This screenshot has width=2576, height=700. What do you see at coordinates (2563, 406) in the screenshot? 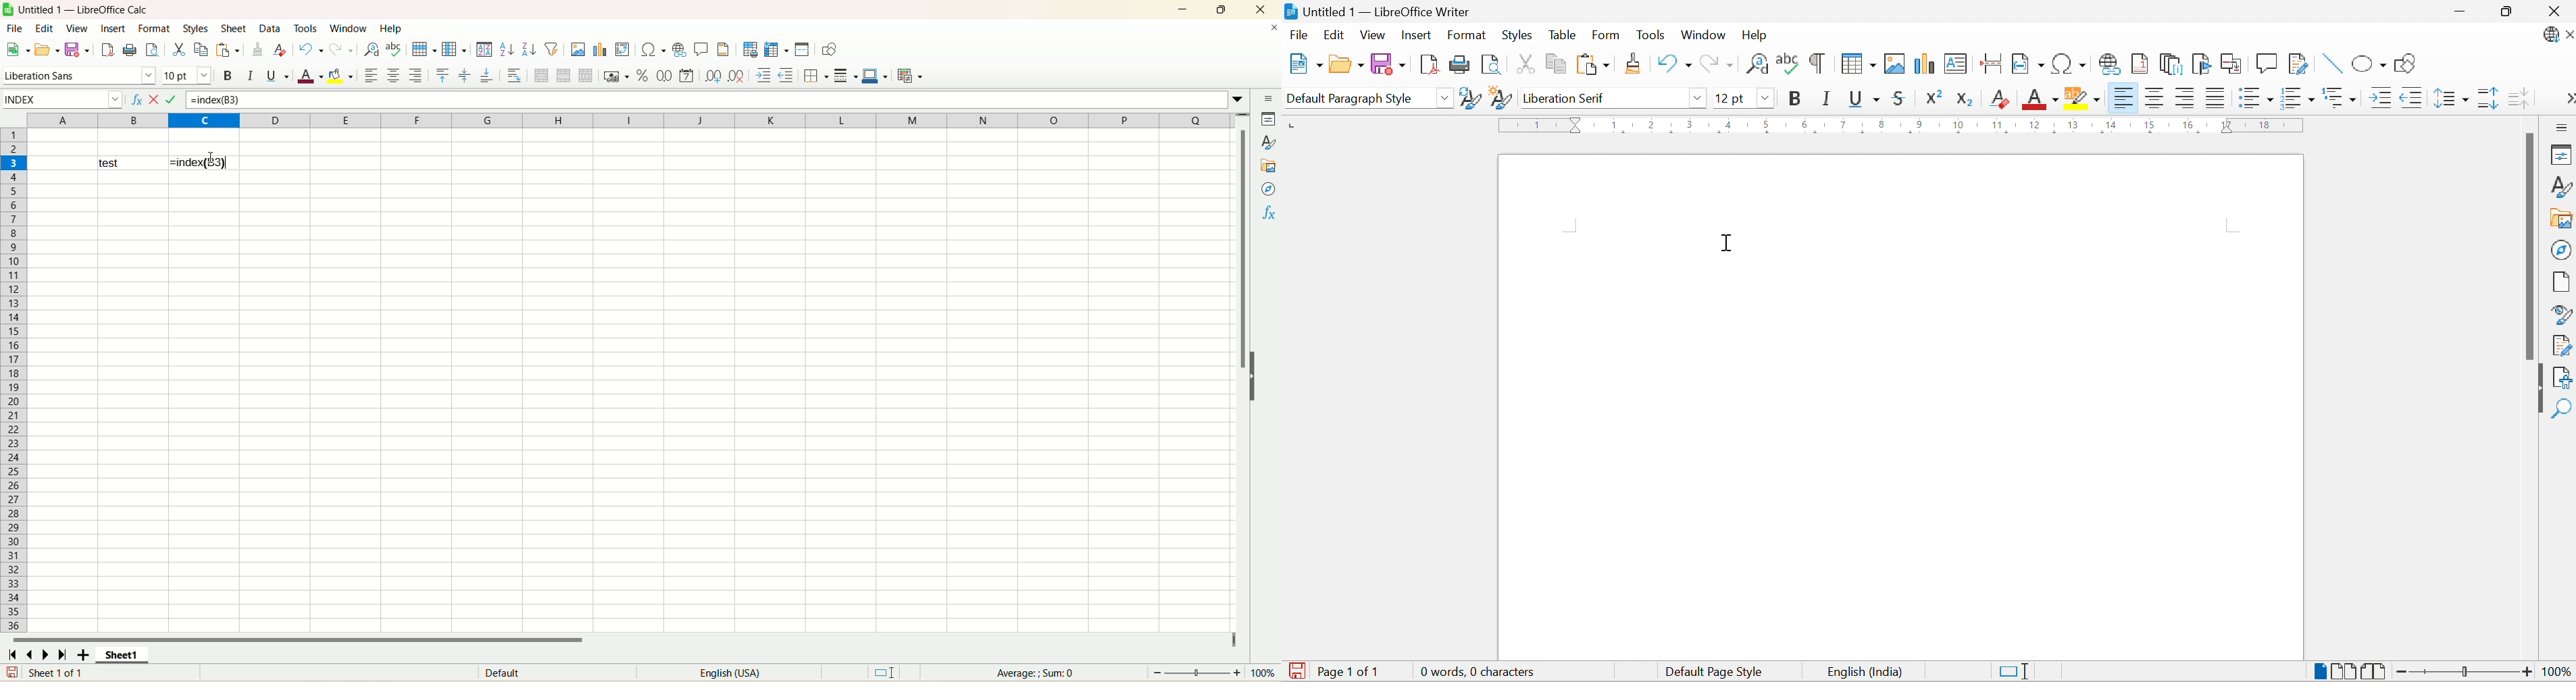
I see `Find` at bounding box center [2563, 406].